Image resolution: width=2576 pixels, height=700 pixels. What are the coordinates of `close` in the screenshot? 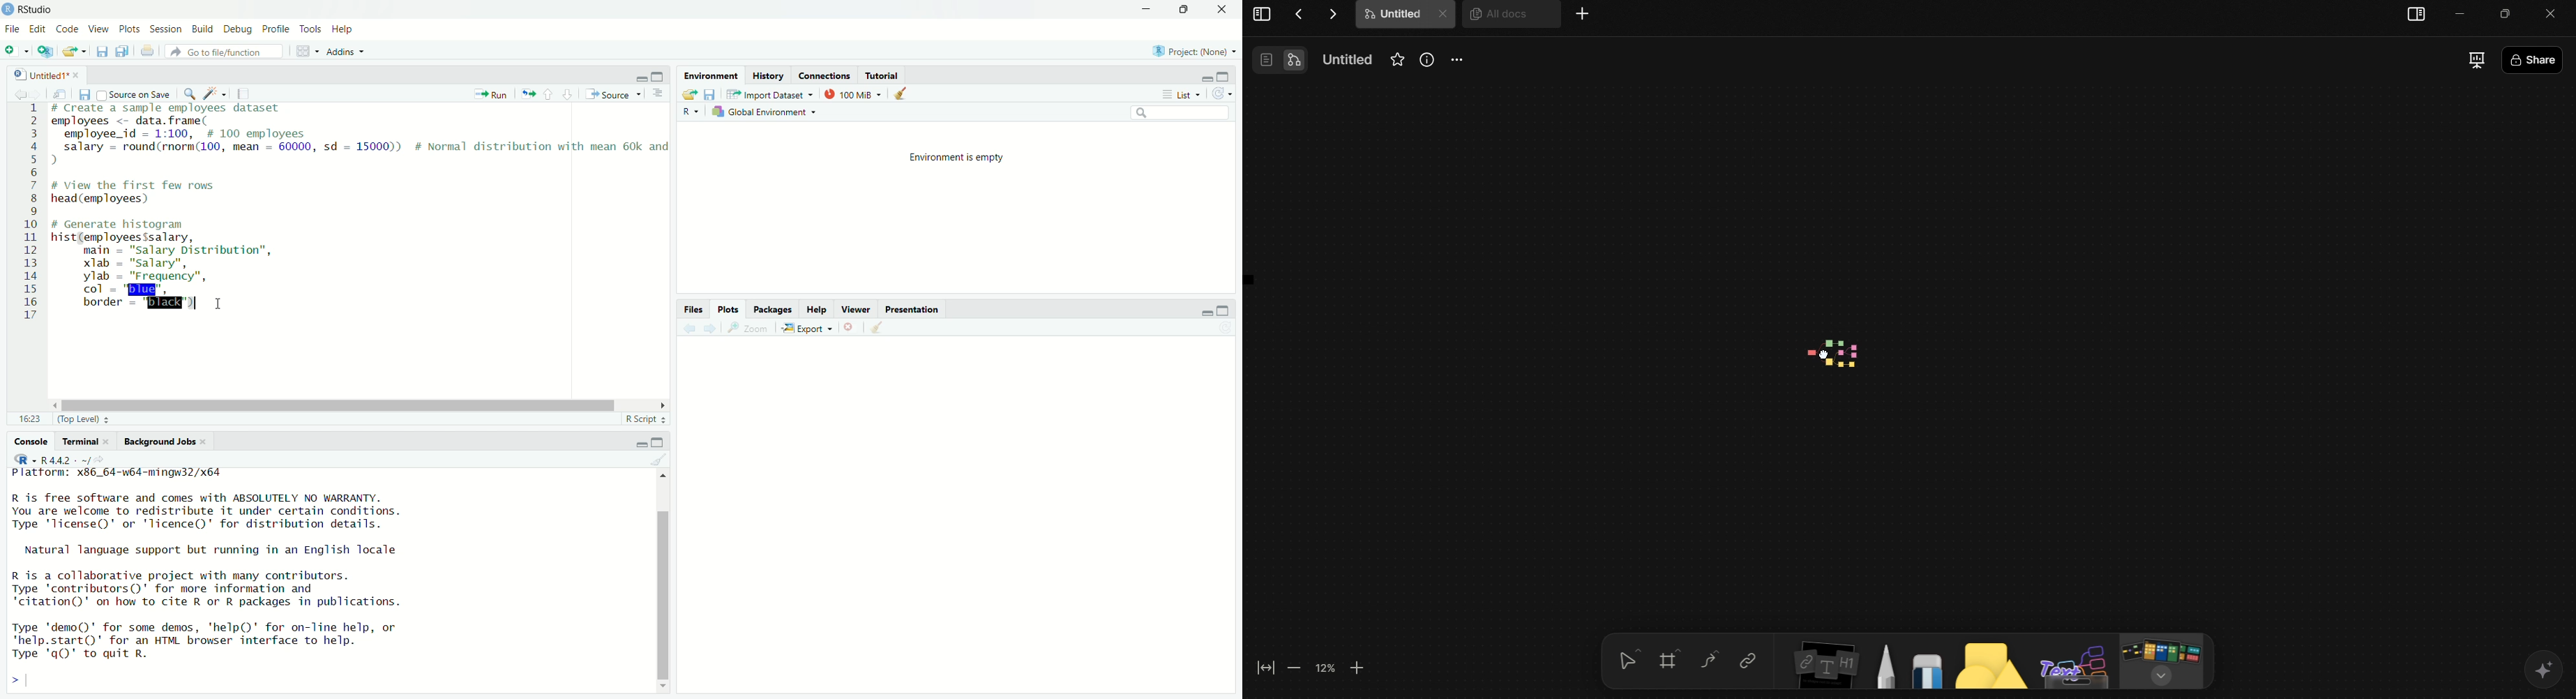 It's located at (1223, 9).